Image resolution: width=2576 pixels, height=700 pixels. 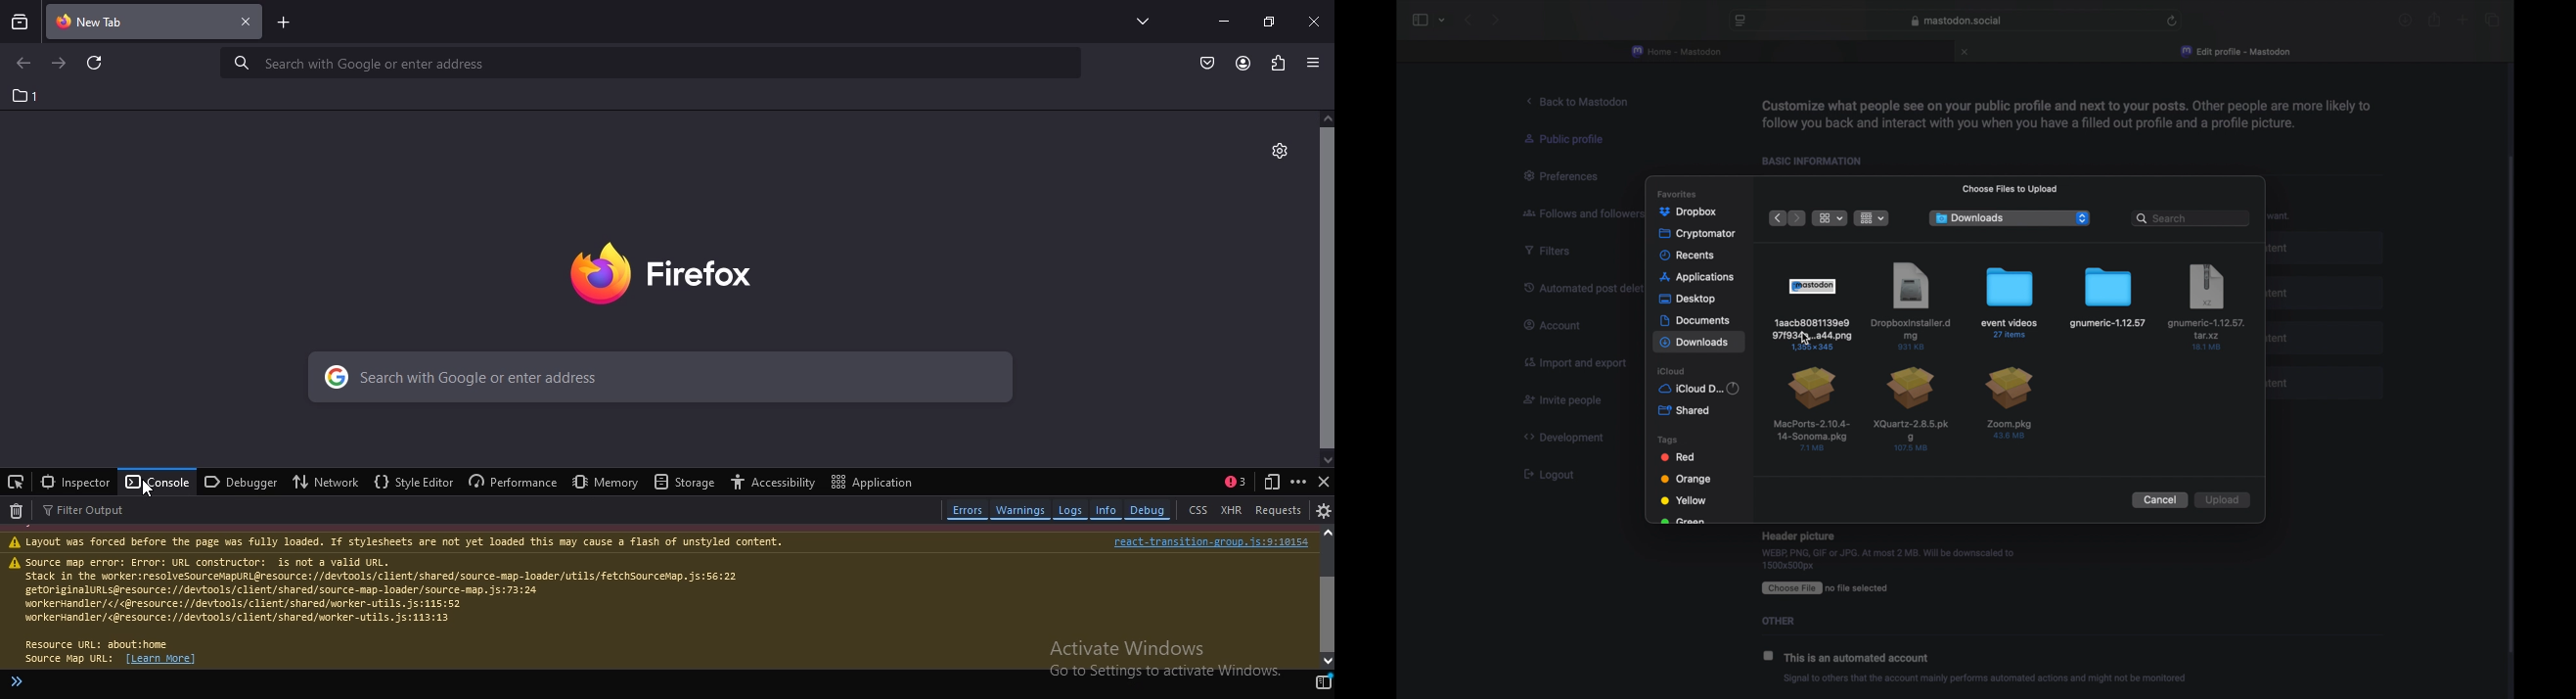 What do you see at coordinates (1810, 340) in the screenshot?
I see `cursor` at bounding box center [1810, 340].